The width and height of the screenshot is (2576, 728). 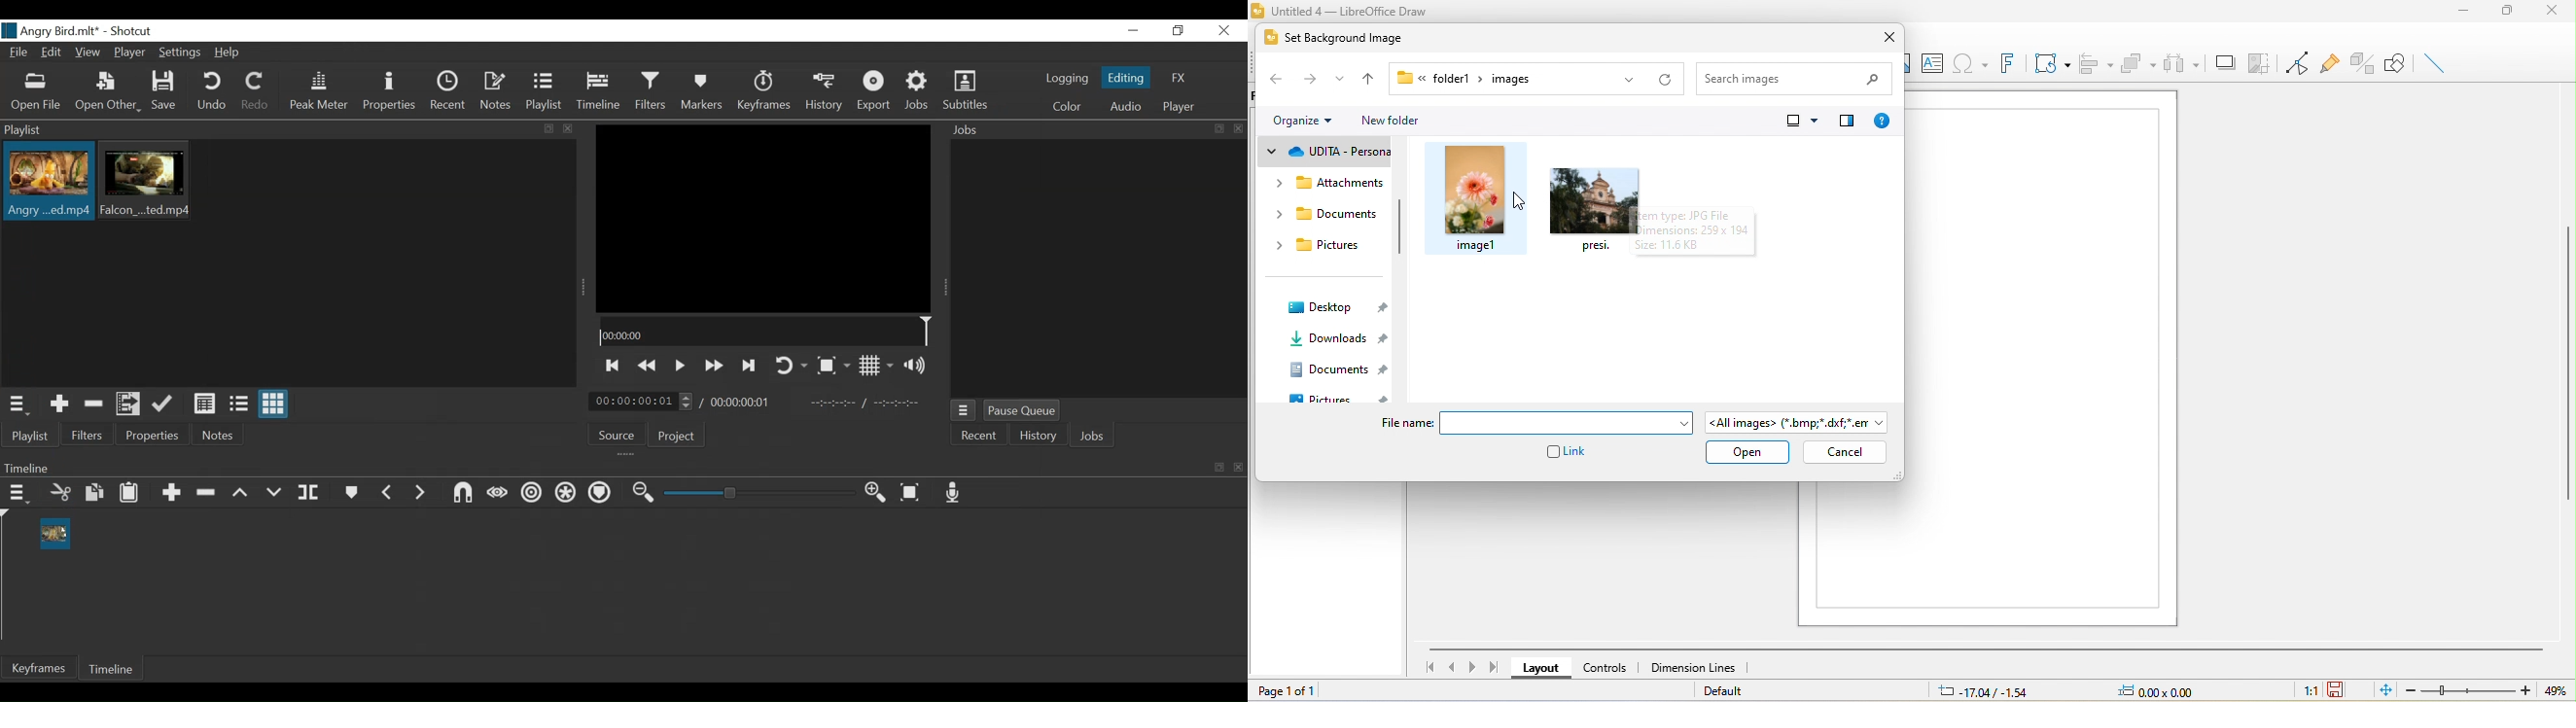 What do you see at coordinates (66, 528) in the screenshot?
I see `cursor` at bounding box center [66, 528].